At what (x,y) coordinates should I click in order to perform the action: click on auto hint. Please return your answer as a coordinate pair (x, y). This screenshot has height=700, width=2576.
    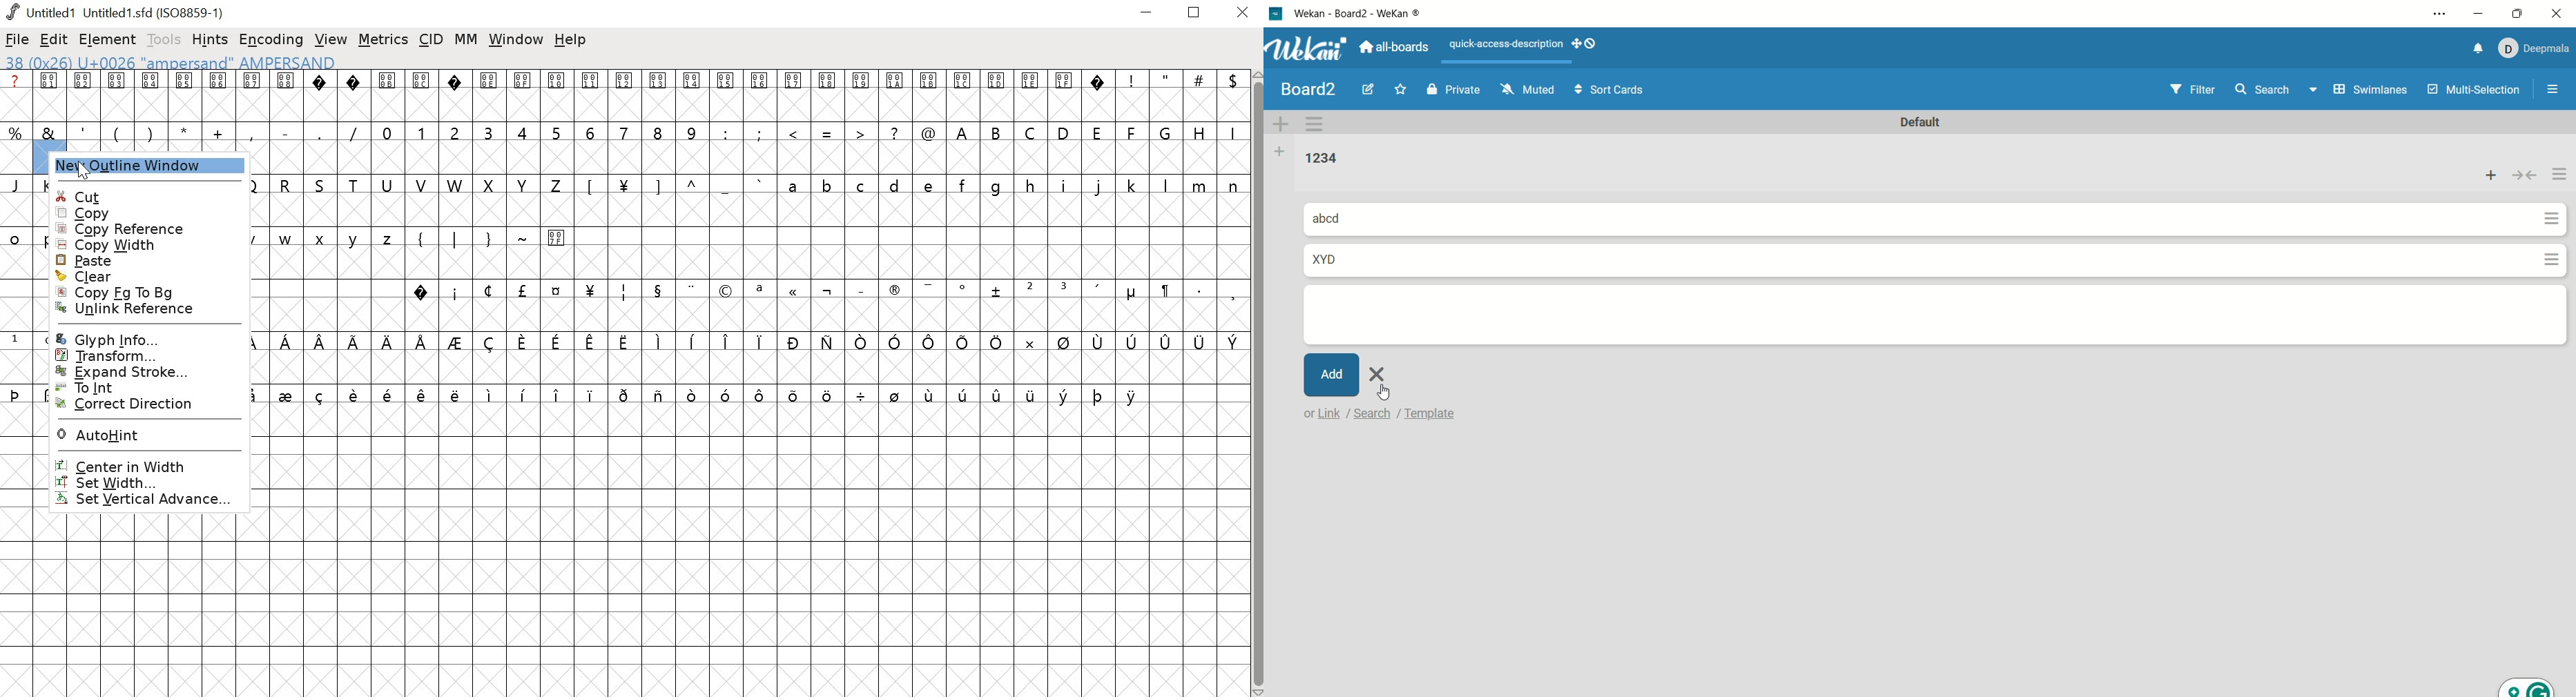
    Looking at the image, I should click on (147, 436).